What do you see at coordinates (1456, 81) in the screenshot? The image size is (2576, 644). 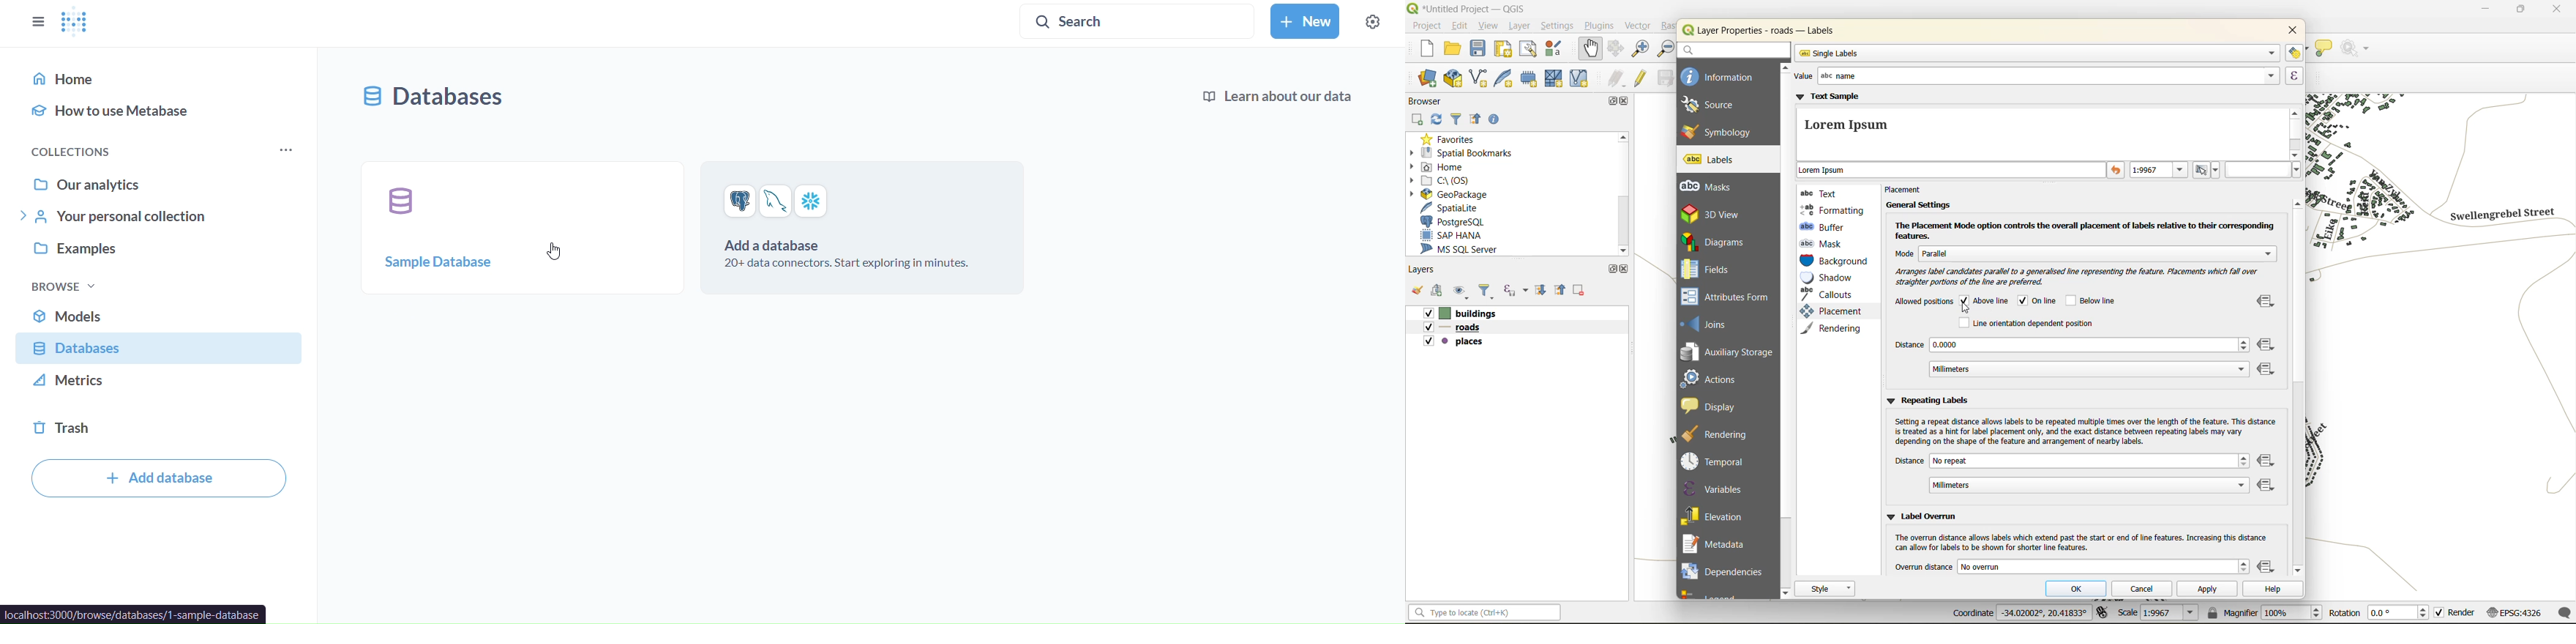 I see `new geopackage layer` at bounding box center [1456, 81].